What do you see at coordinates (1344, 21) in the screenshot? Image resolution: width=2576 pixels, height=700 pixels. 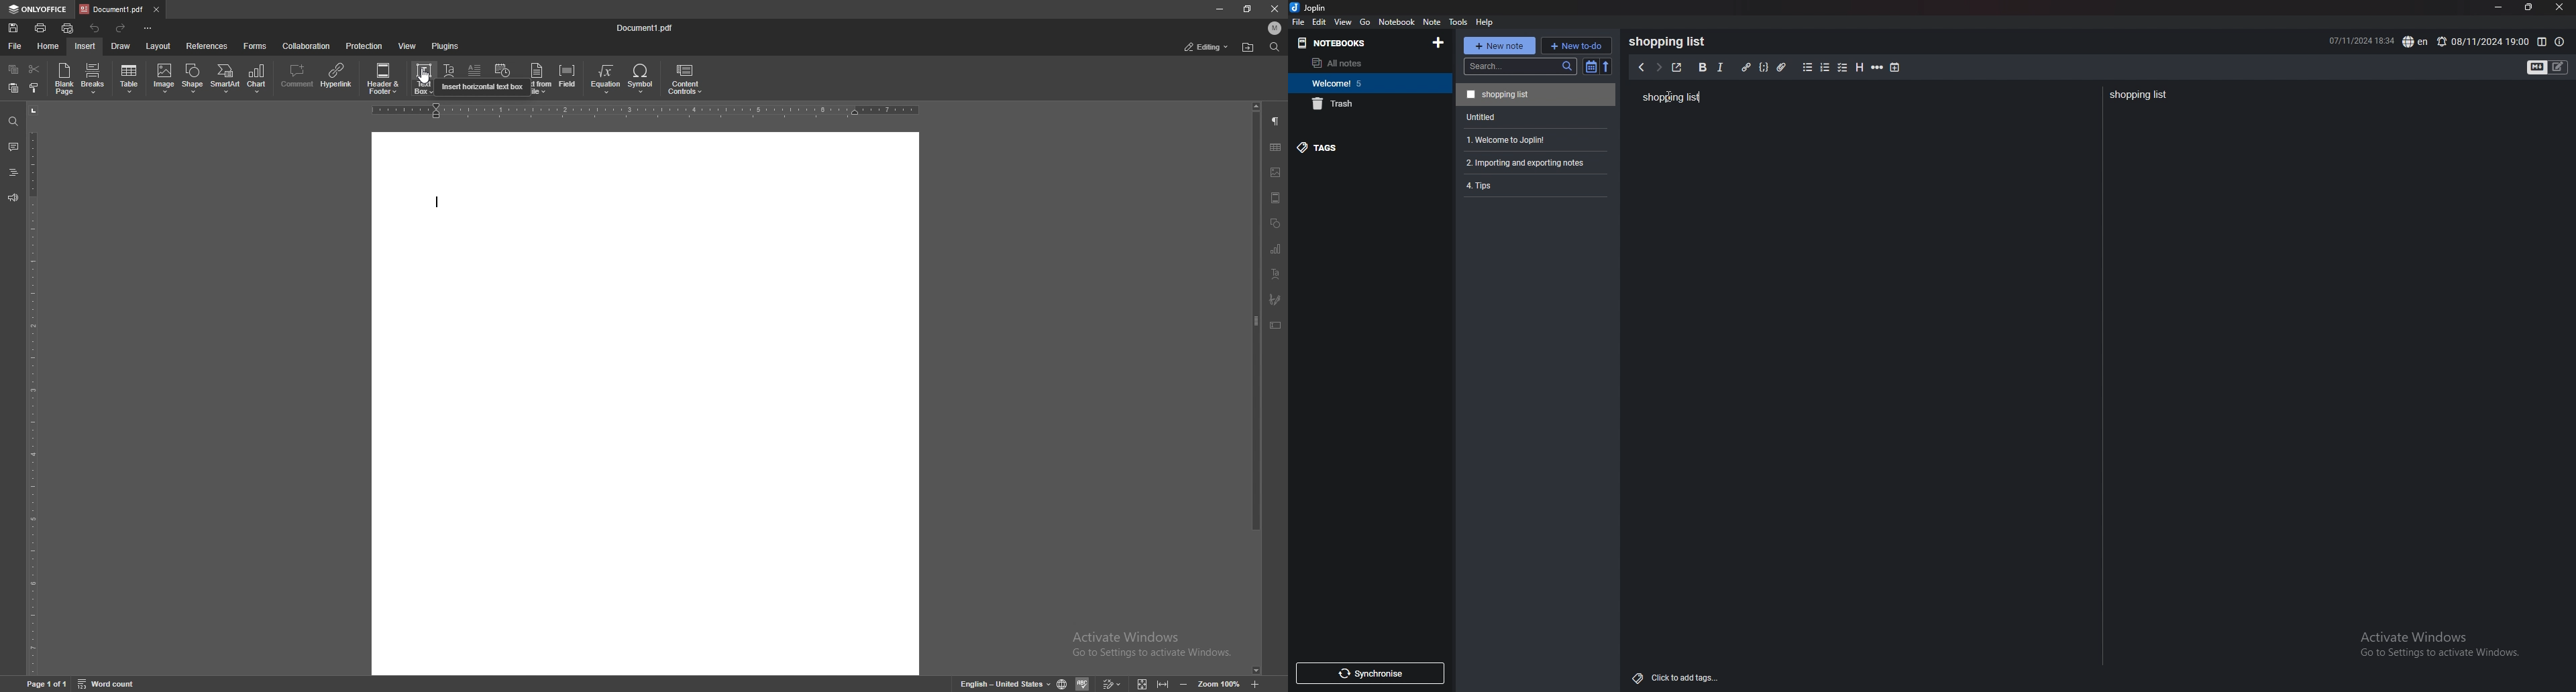 I see `view` at bounding box center [1344, 21].